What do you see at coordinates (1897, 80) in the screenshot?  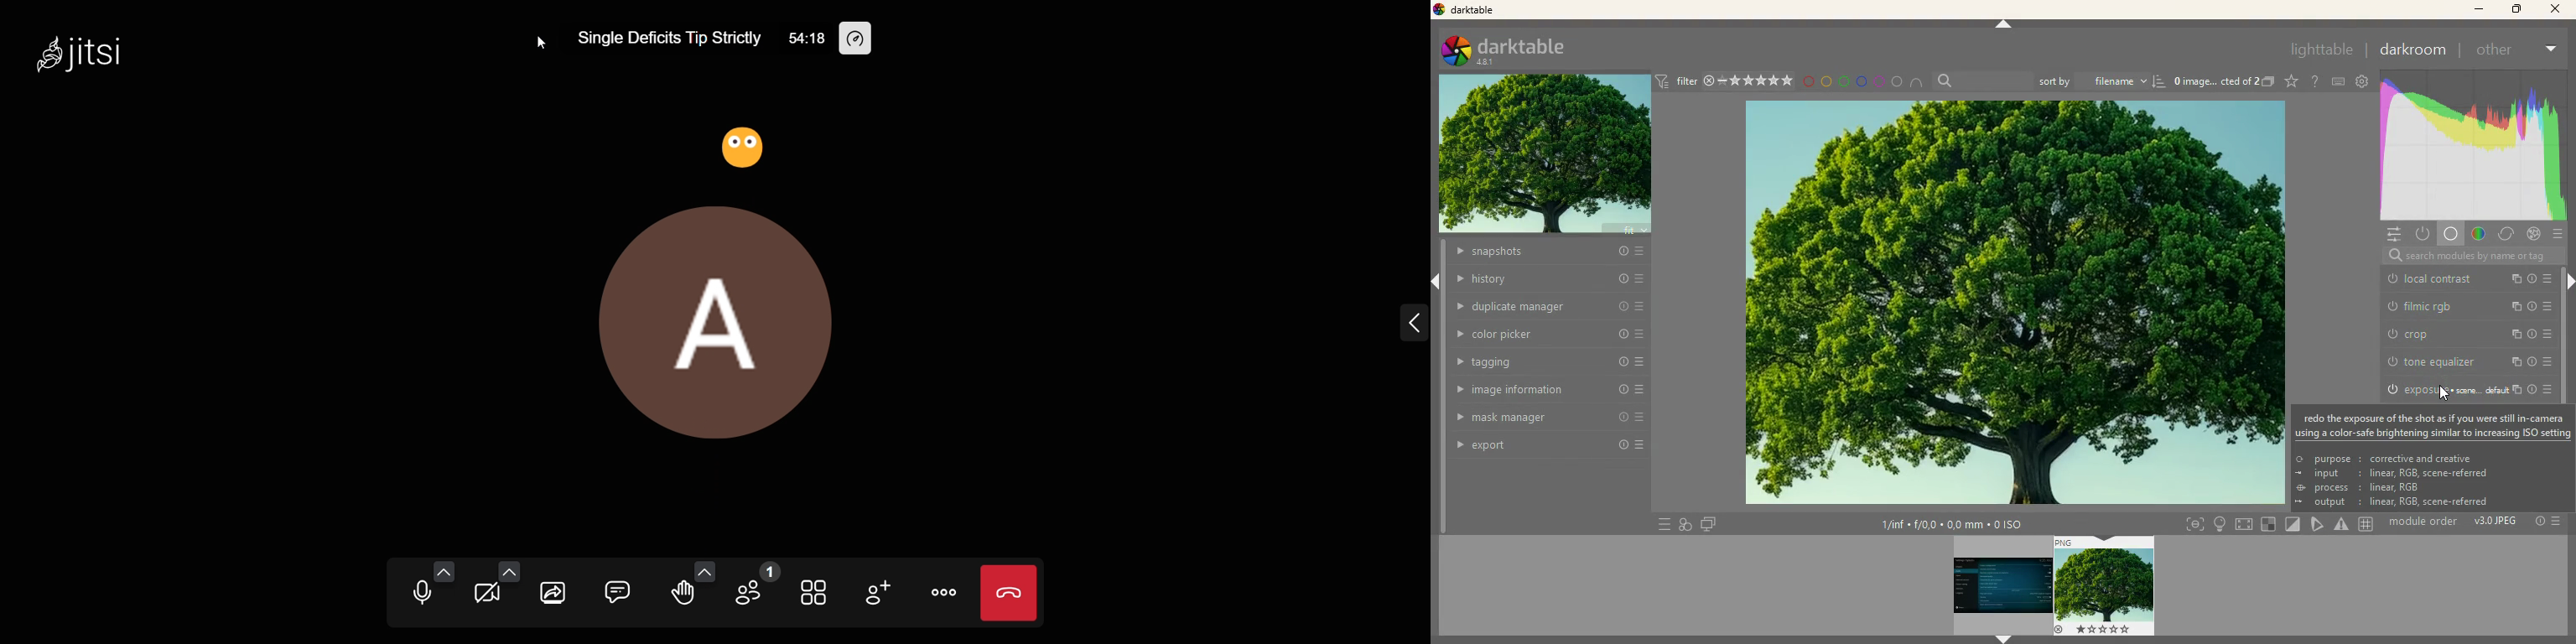 I see `circle` at bounding box center [1897, 80].